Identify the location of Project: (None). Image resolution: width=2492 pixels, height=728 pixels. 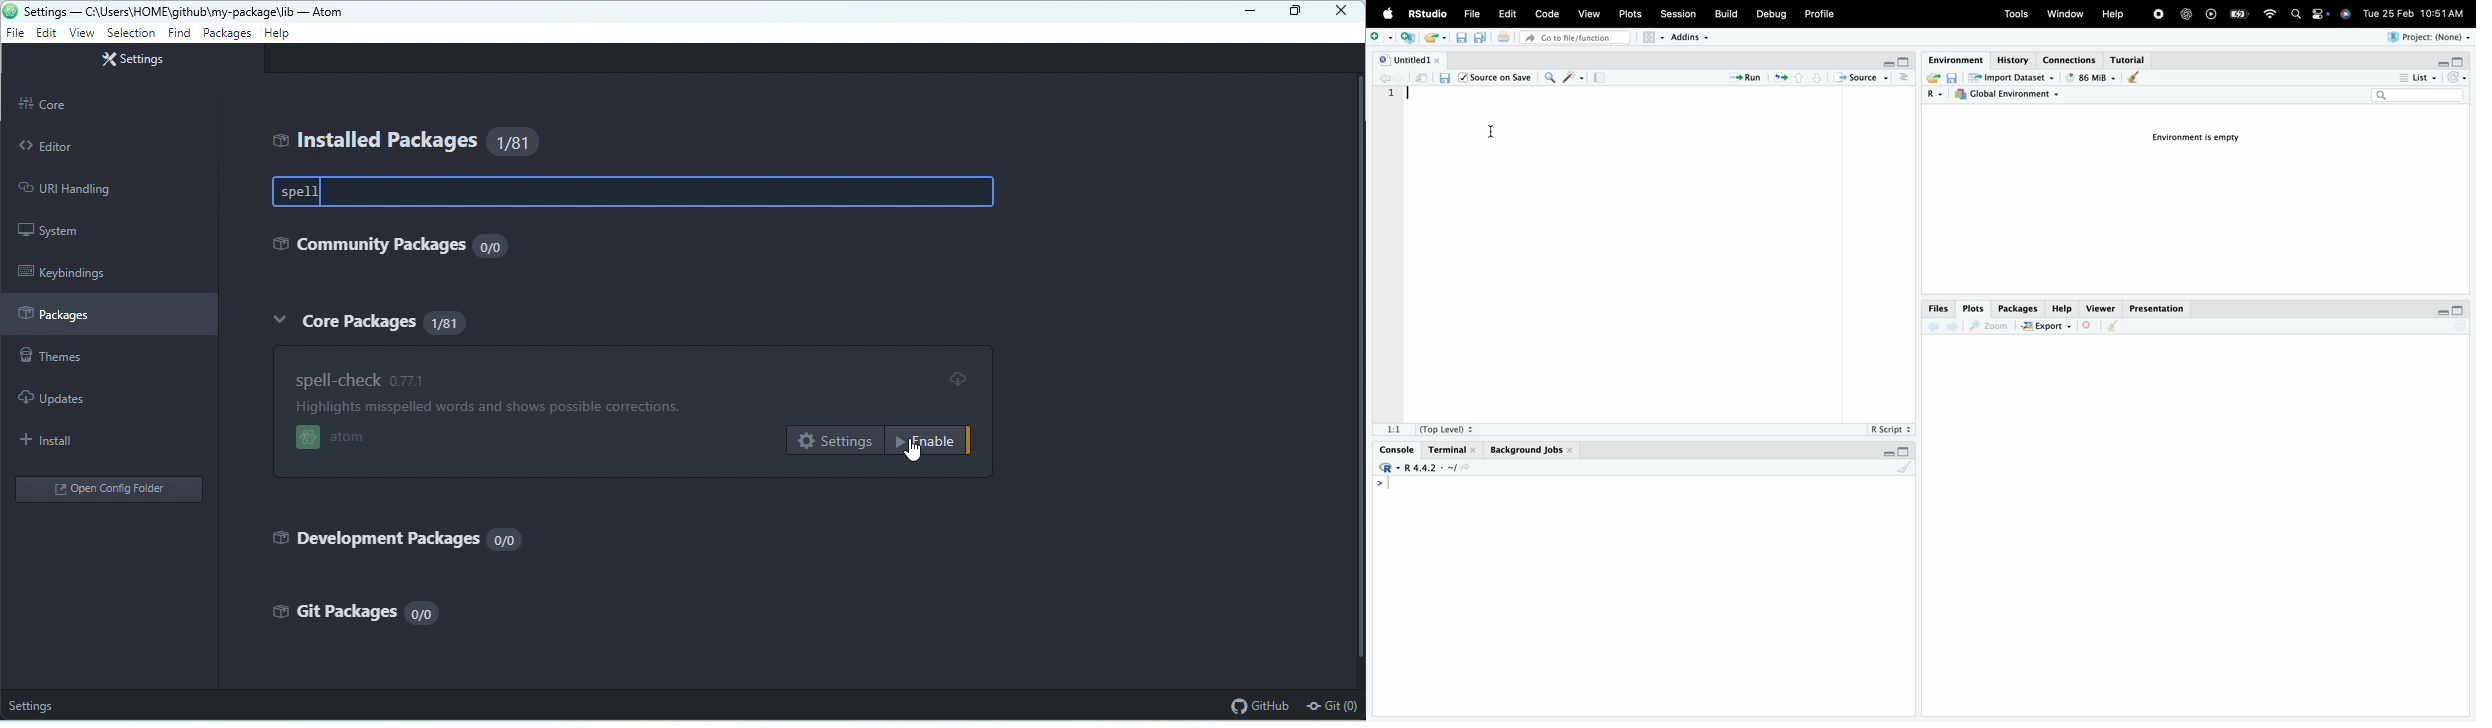
(2426, 37).